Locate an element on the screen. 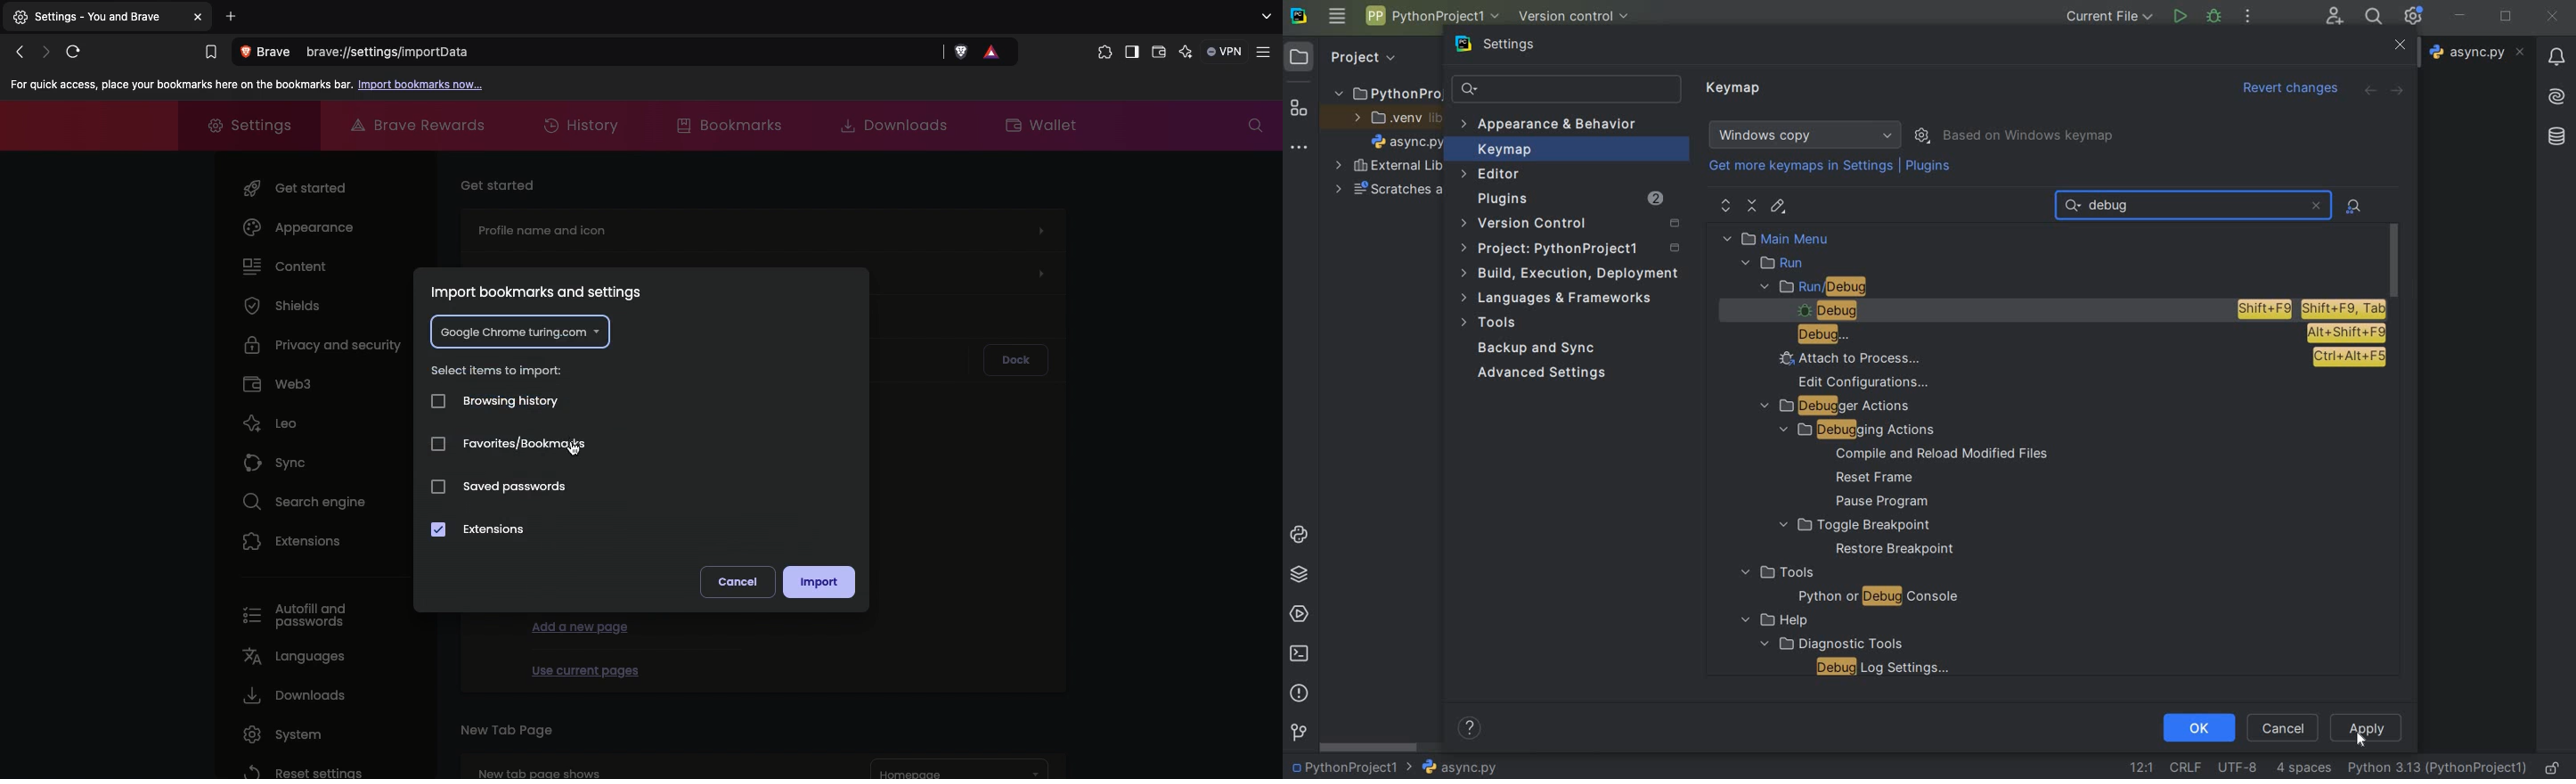 The height and width of the screenshot is (784, 2576). Shields is located at coordinates (282, 305).